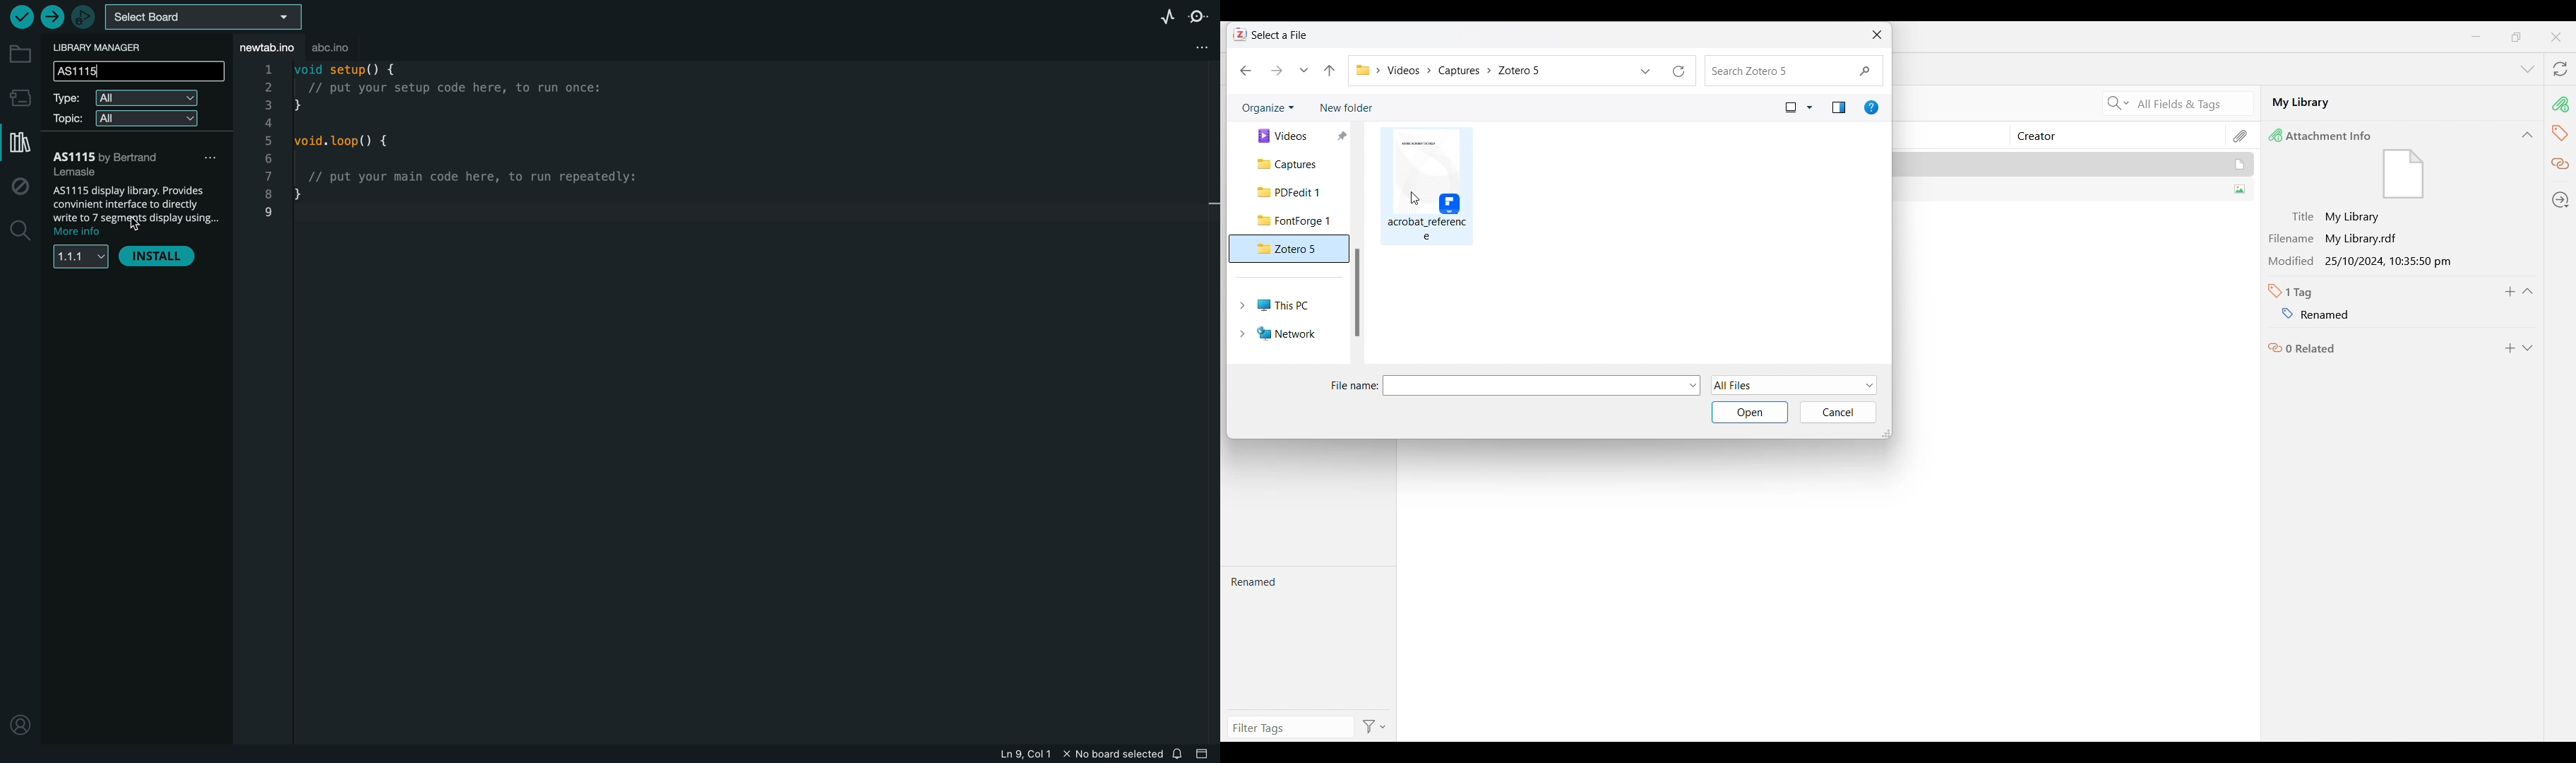 The image size is (2576, 784). What do you see at coordinates (1680, 71) in the screenshot?
I see `Refresh` at bounding box center [1680, 71].